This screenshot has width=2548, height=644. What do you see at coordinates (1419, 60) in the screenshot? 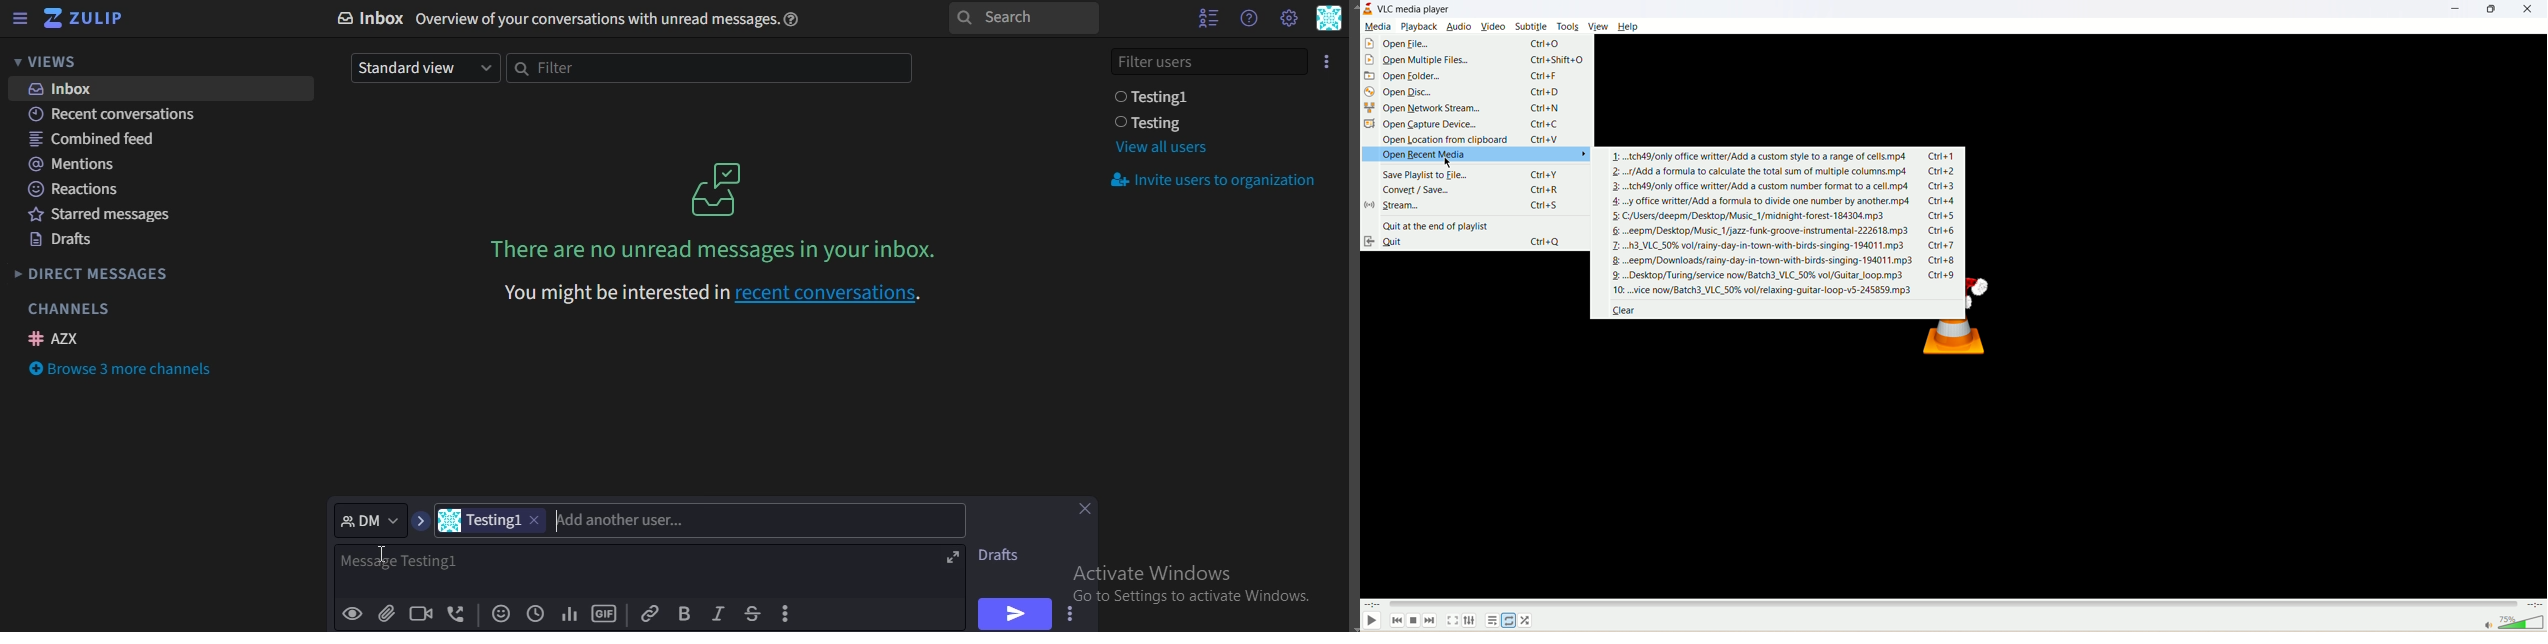
I see `open multiple file...` at bounding box center [1419, 60].